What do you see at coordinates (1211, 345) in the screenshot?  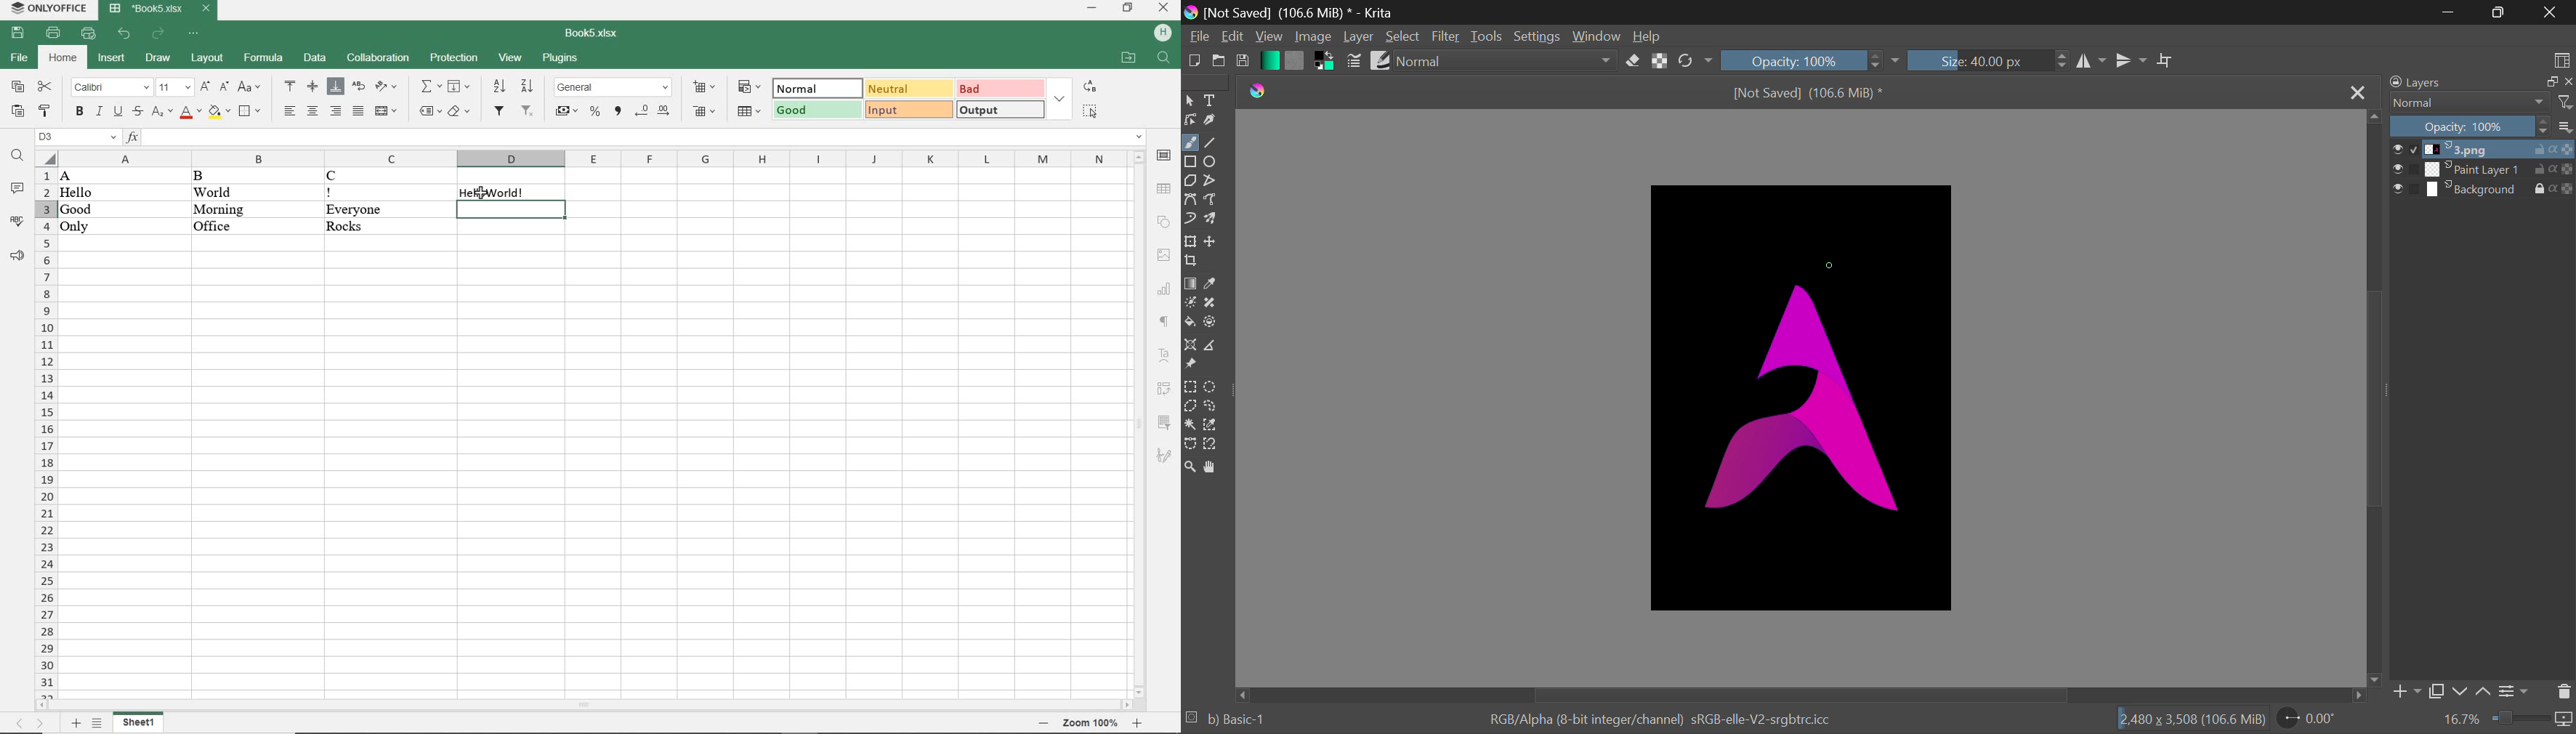 I see `Measurements` at bounding box center [1211, 345].